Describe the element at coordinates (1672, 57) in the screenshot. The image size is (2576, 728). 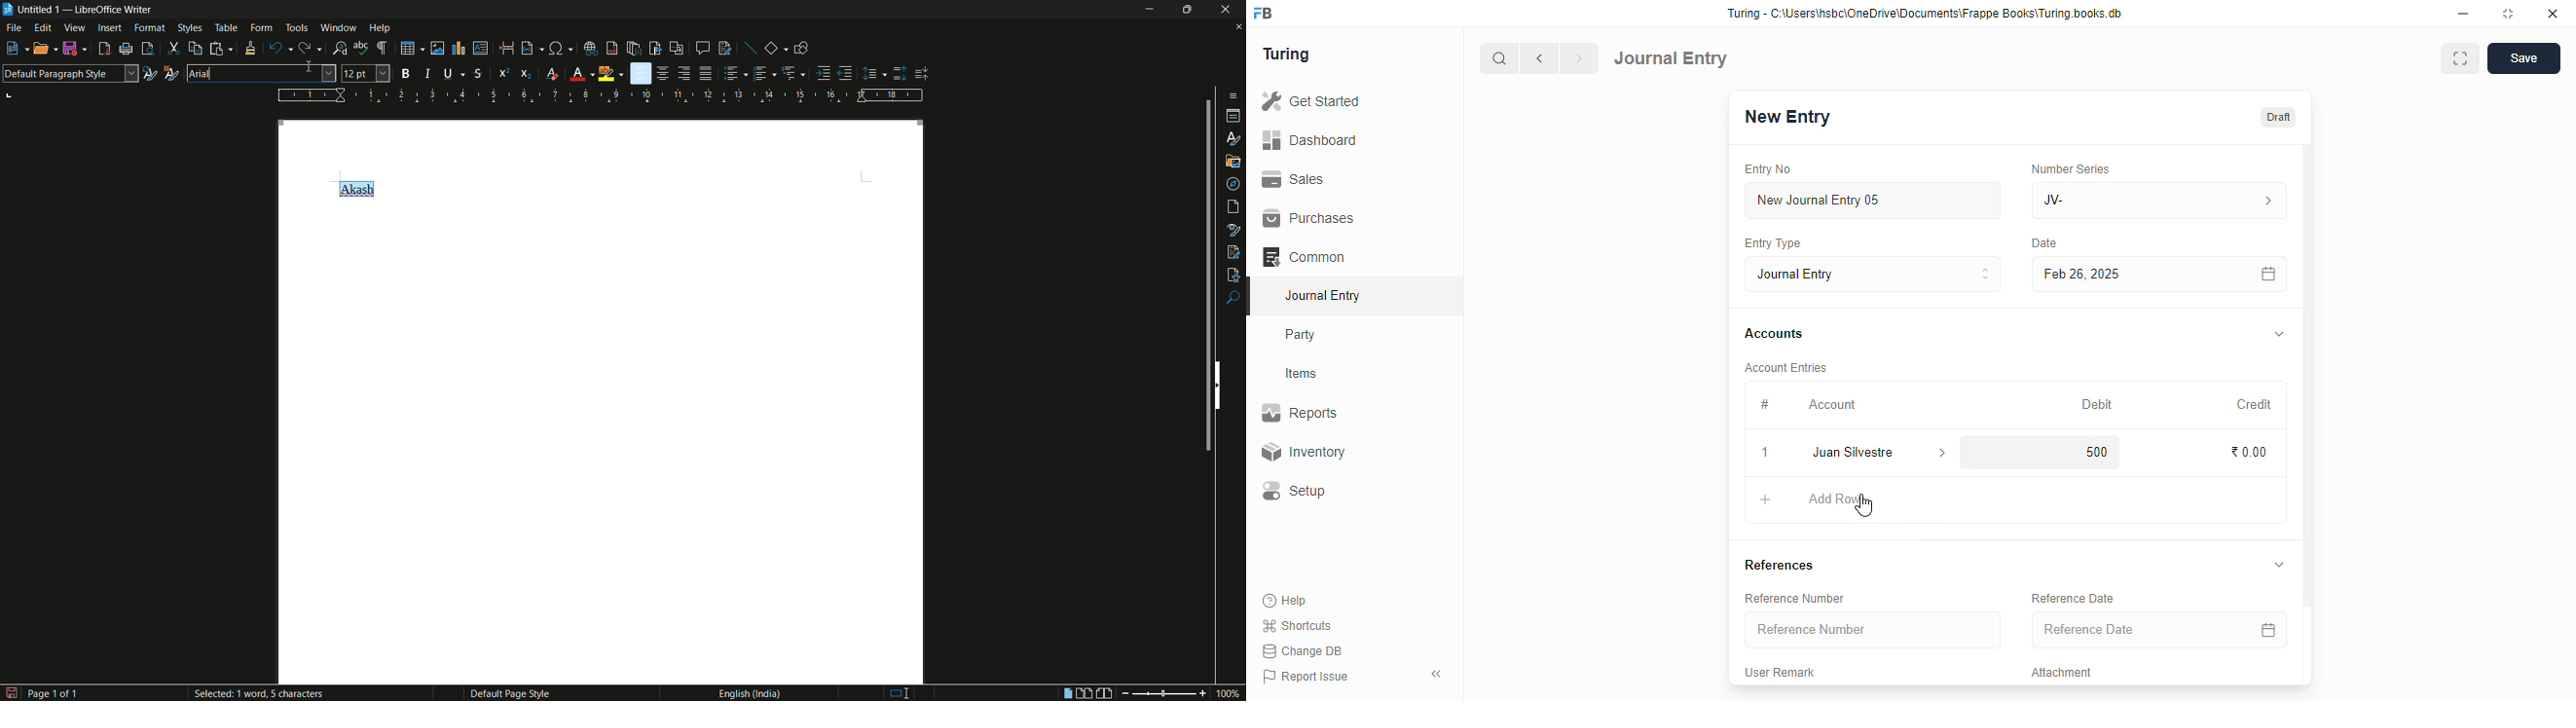
I see `journal entry` at that location.